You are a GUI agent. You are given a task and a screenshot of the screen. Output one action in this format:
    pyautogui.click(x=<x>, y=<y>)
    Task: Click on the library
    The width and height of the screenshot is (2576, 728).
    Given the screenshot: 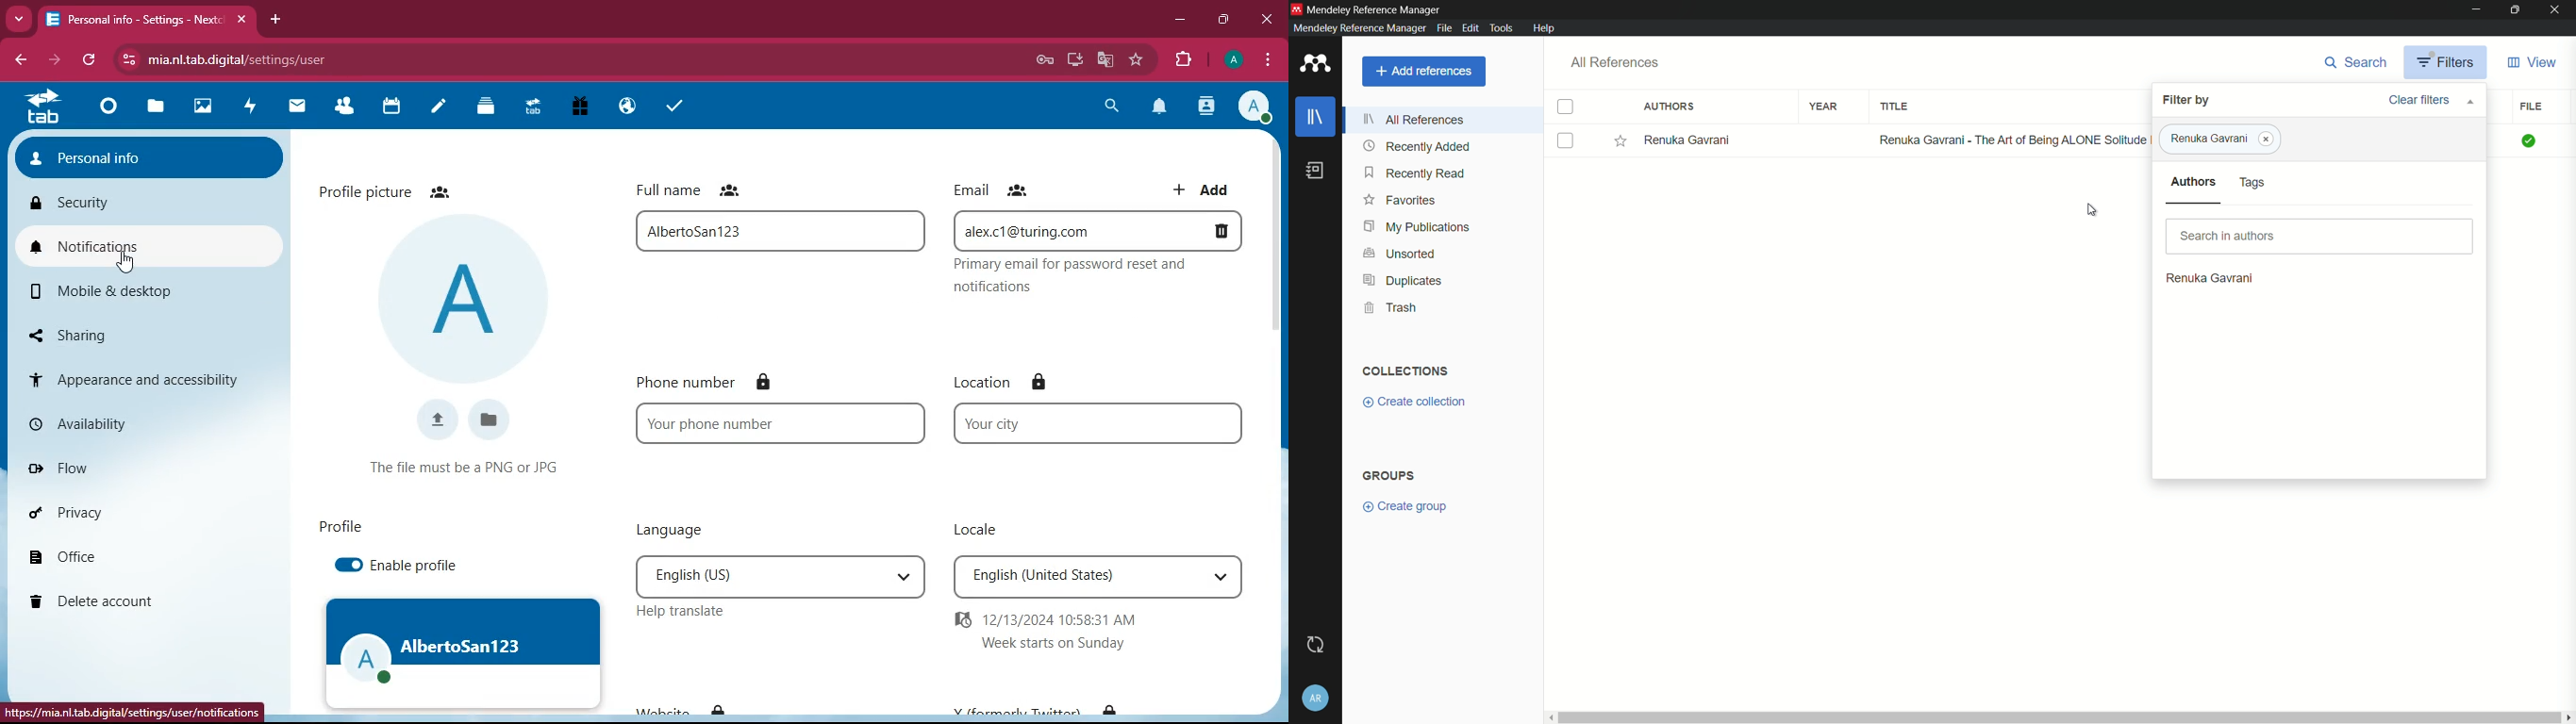 What is the action you would take?
    pyautogui.click(x=1314, y=117)
    